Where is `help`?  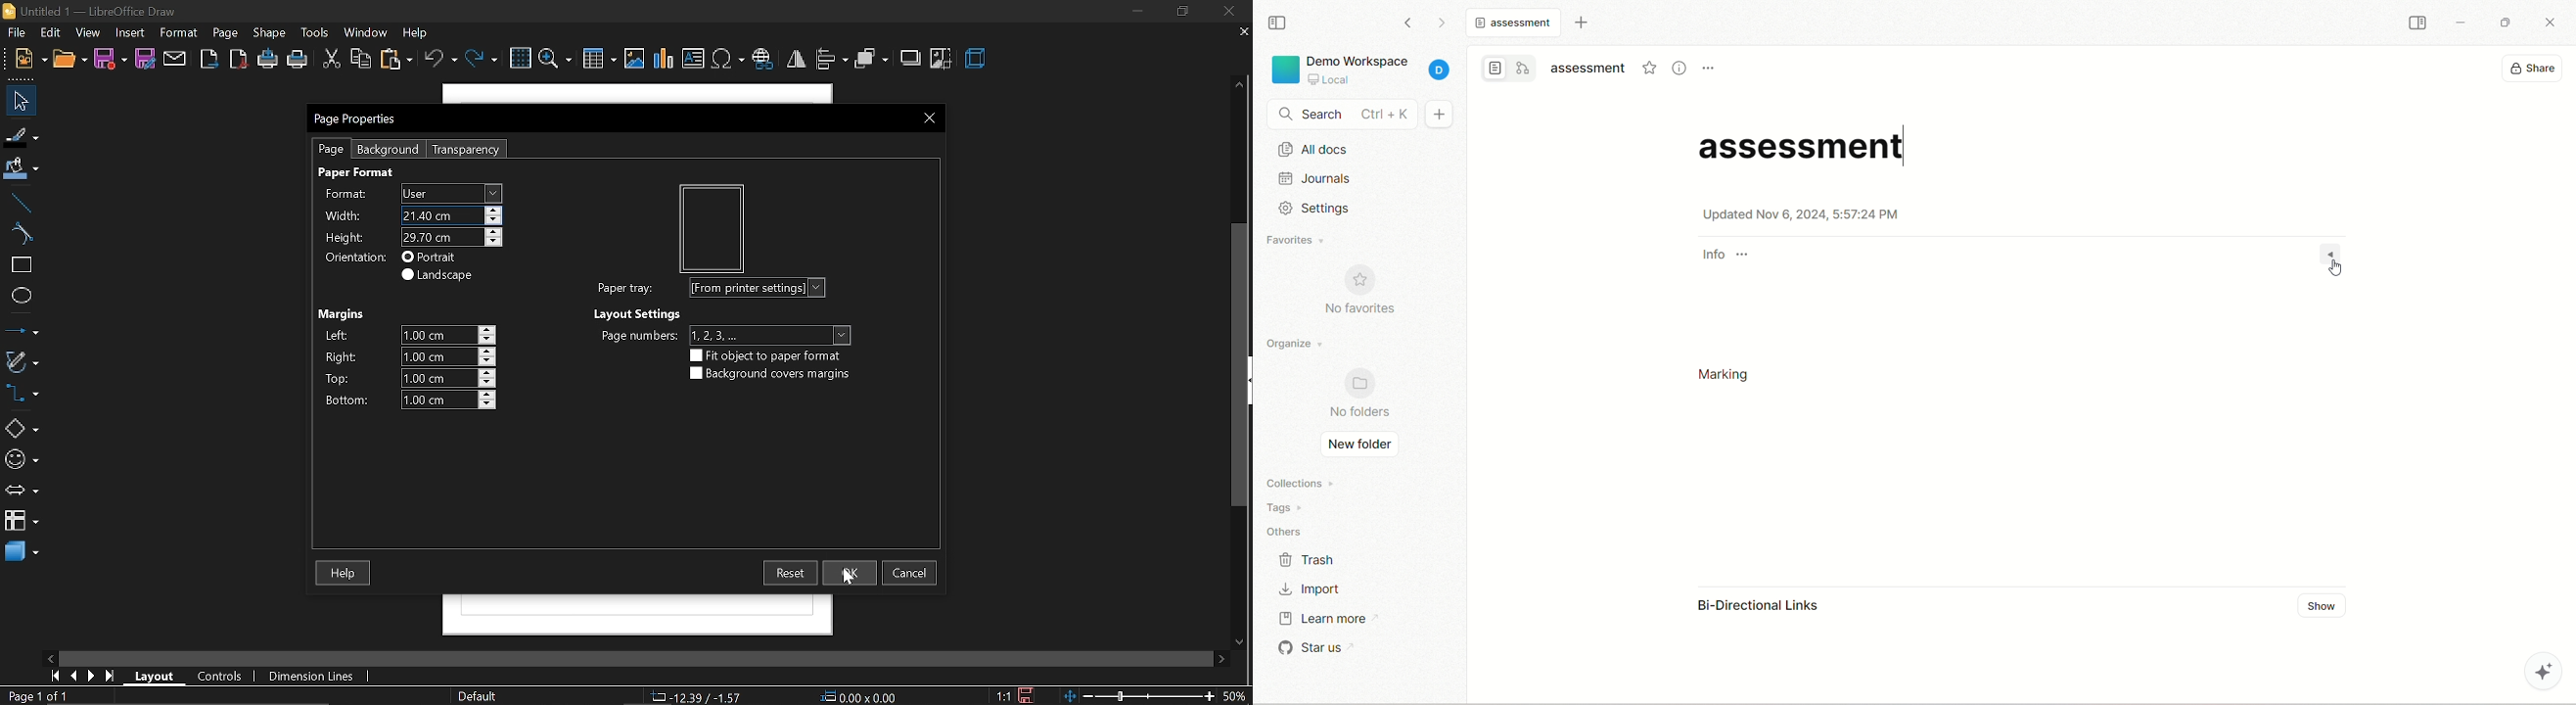 help is located at coordinates (418, 33).